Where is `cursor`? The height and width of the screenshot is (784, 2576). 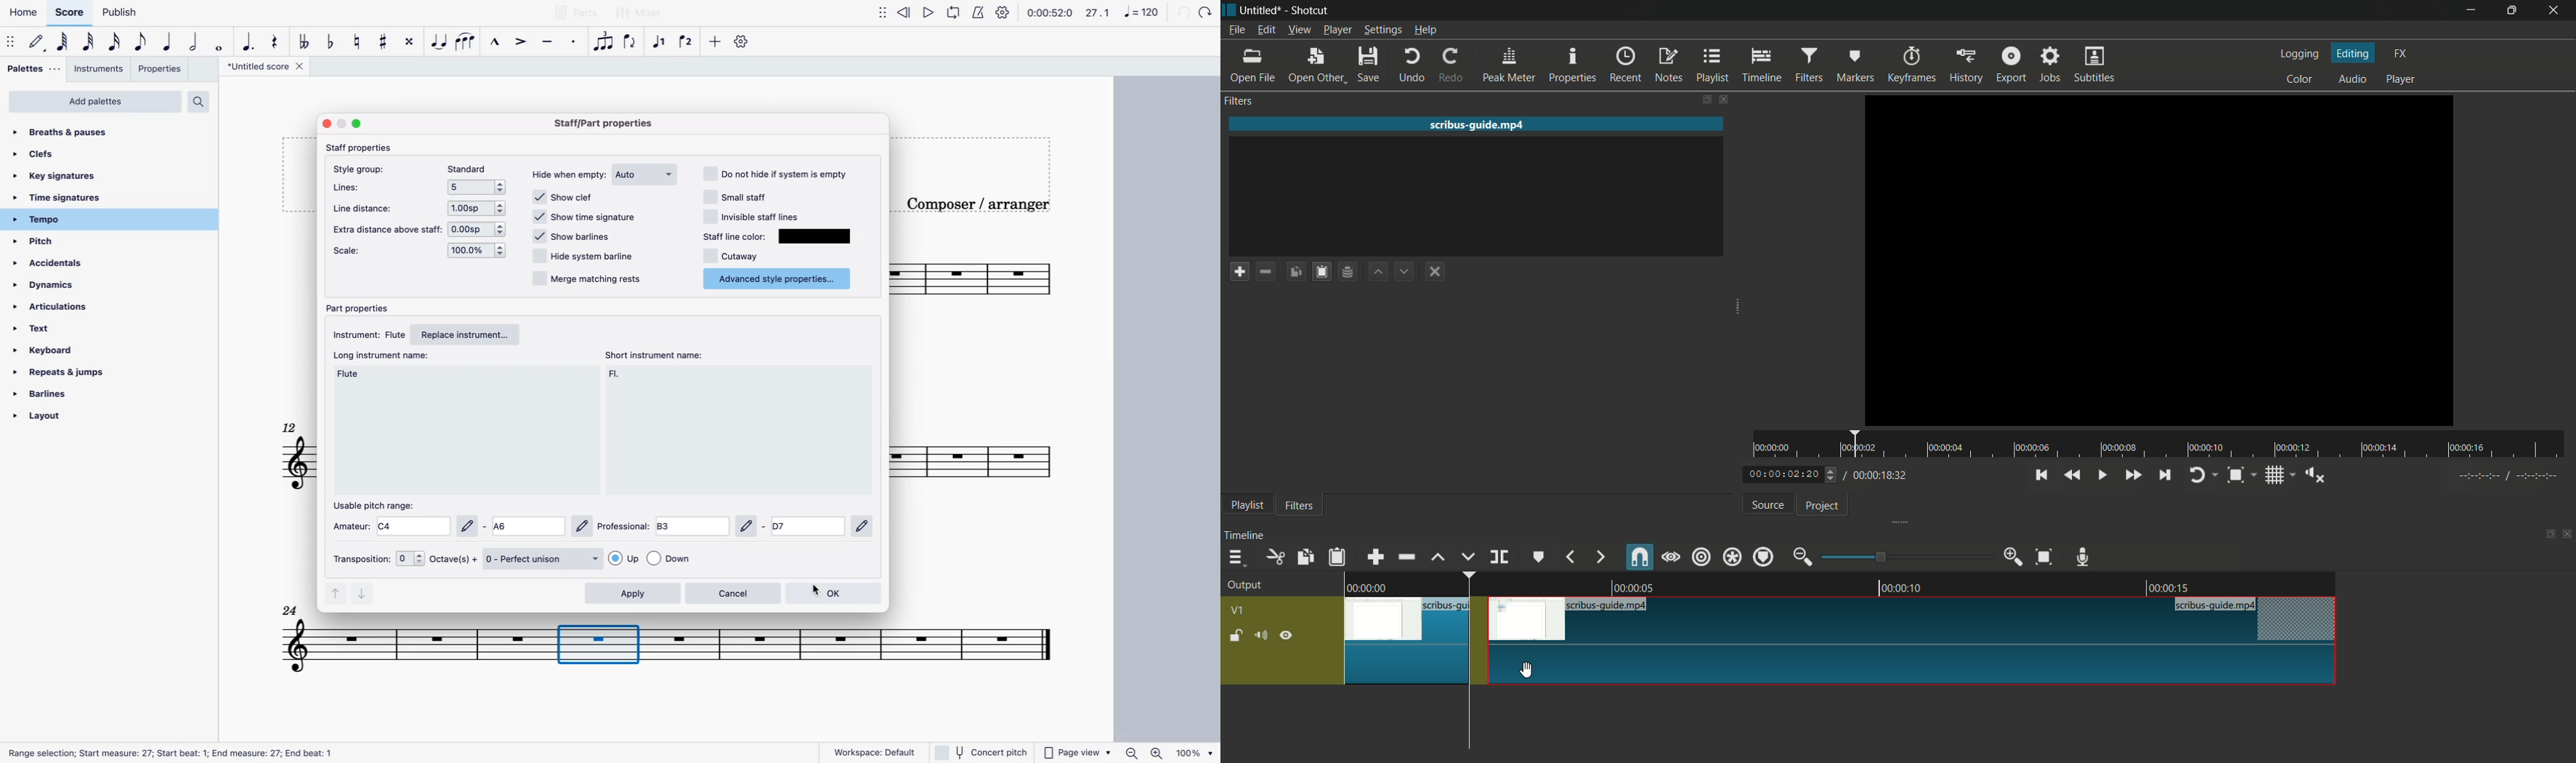
cursor is located at coordinates (817, 590).